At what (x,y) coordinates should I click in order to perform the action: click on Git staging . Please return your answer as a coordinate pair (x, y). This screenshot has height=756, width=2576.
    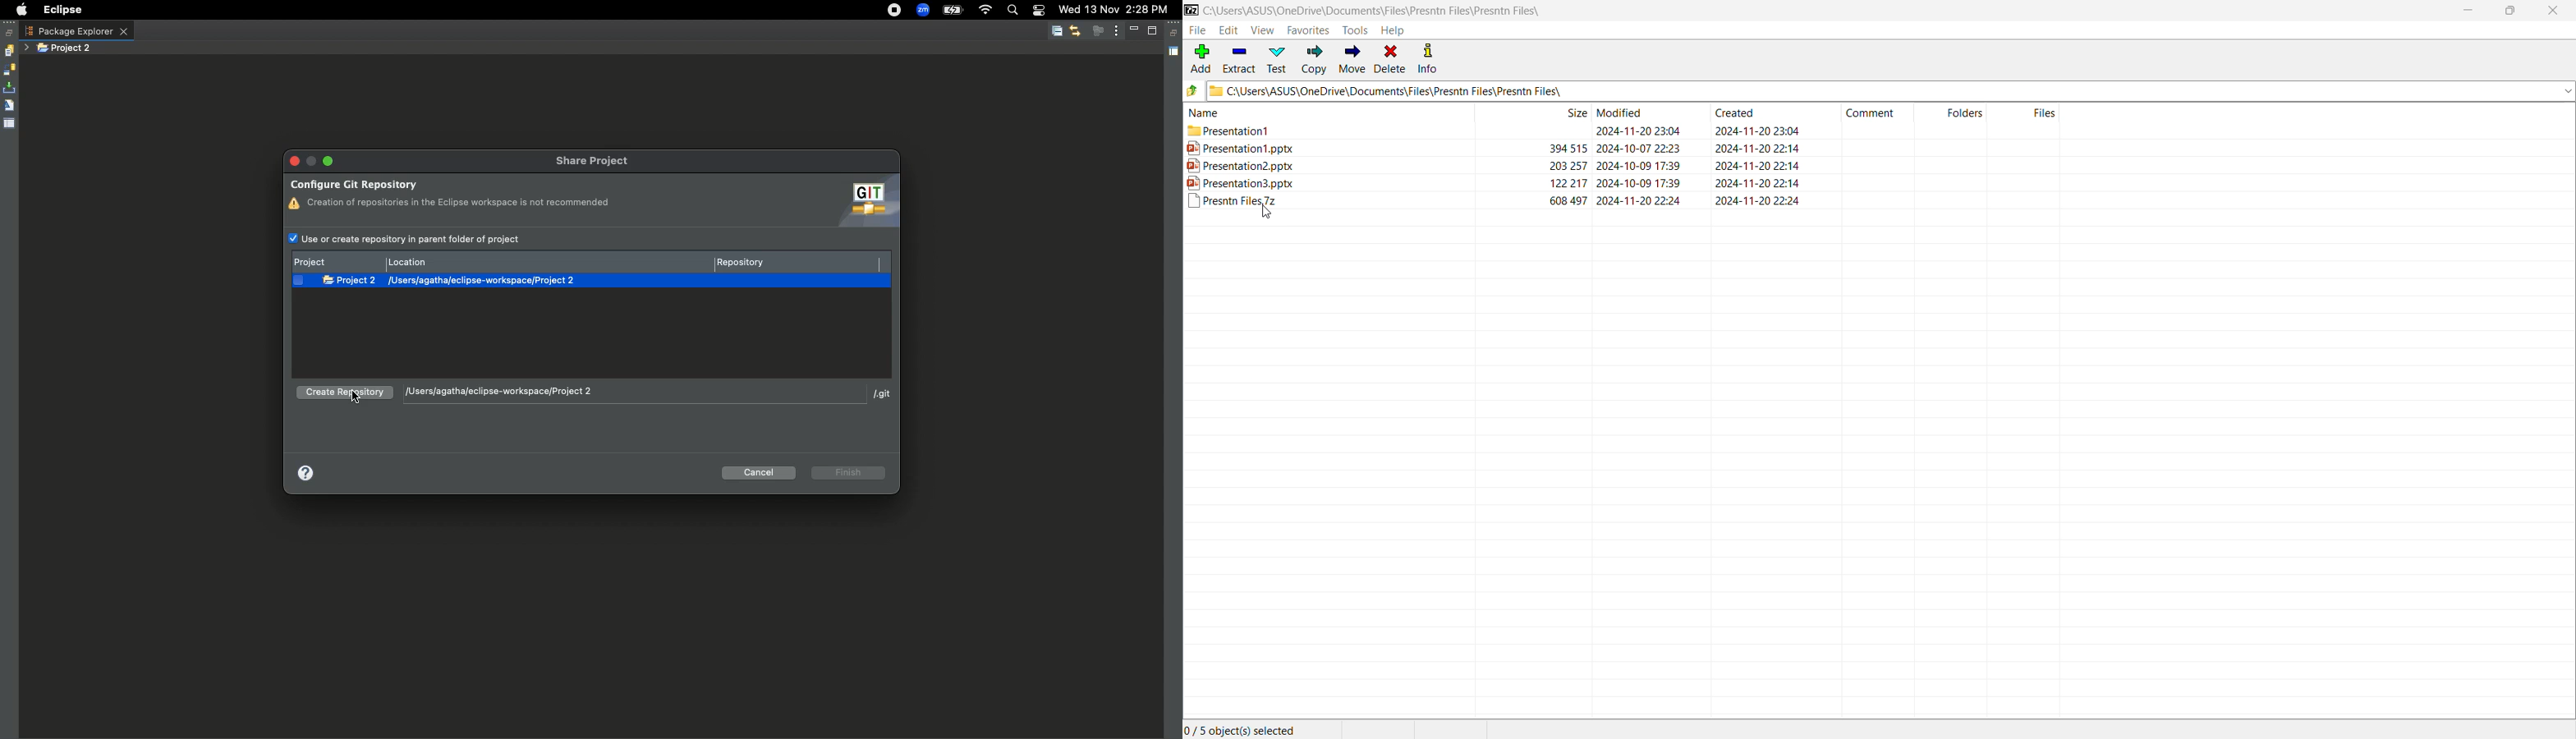
    Looking at the image, I should click on (11, 88).